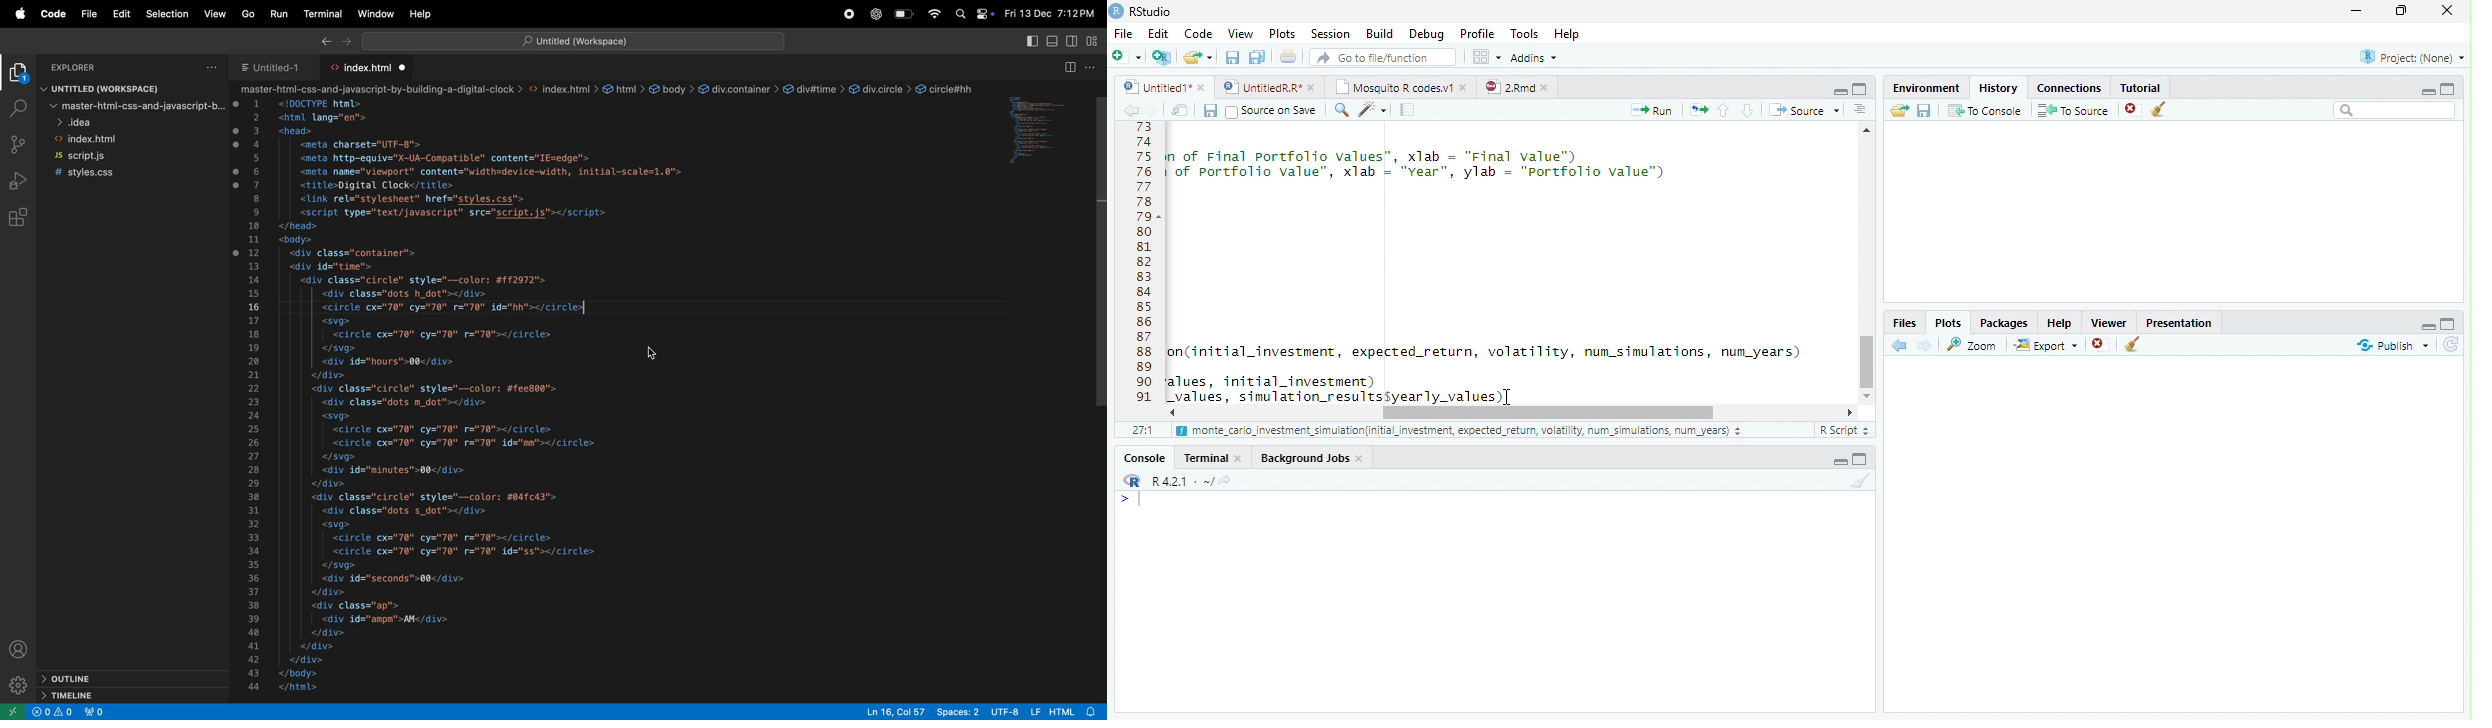 The width and height of the screenshot is (2492, 728). I want to click on terminal, so click(323, 14).